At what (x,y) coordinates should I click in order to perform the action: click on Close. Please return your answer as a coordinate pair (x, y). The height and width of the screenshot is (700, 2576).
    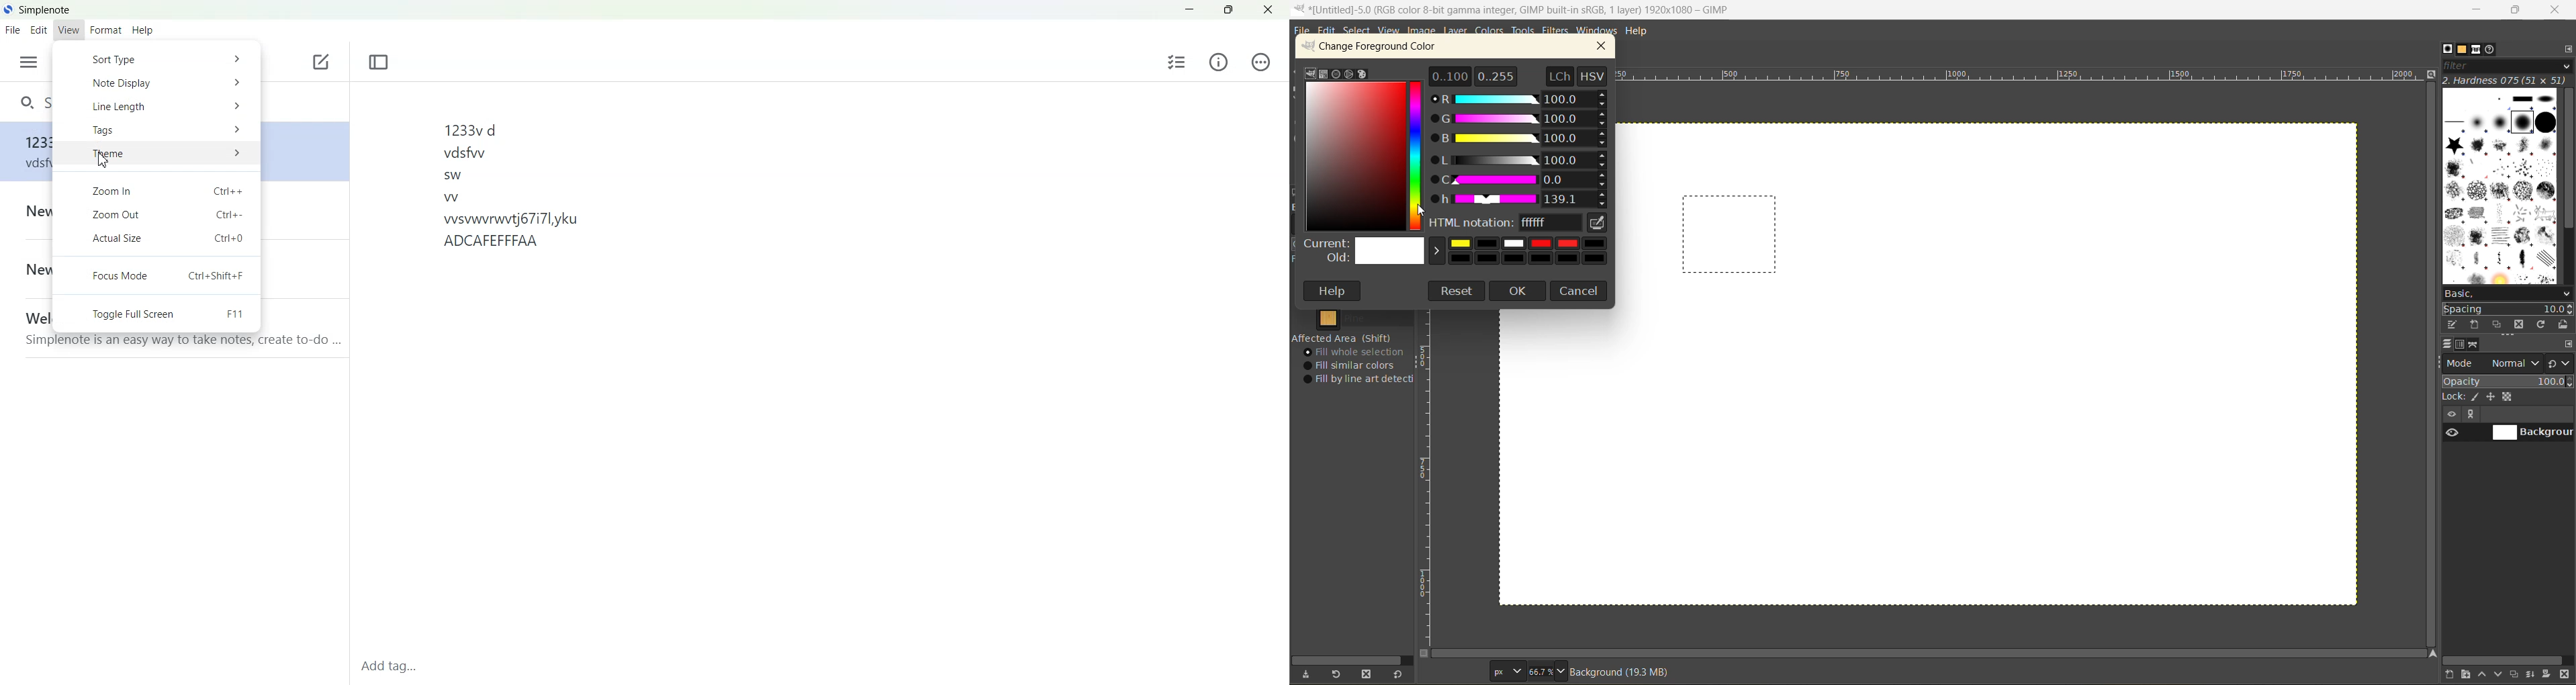
    Looking at the image, I should click on (1267, 8).